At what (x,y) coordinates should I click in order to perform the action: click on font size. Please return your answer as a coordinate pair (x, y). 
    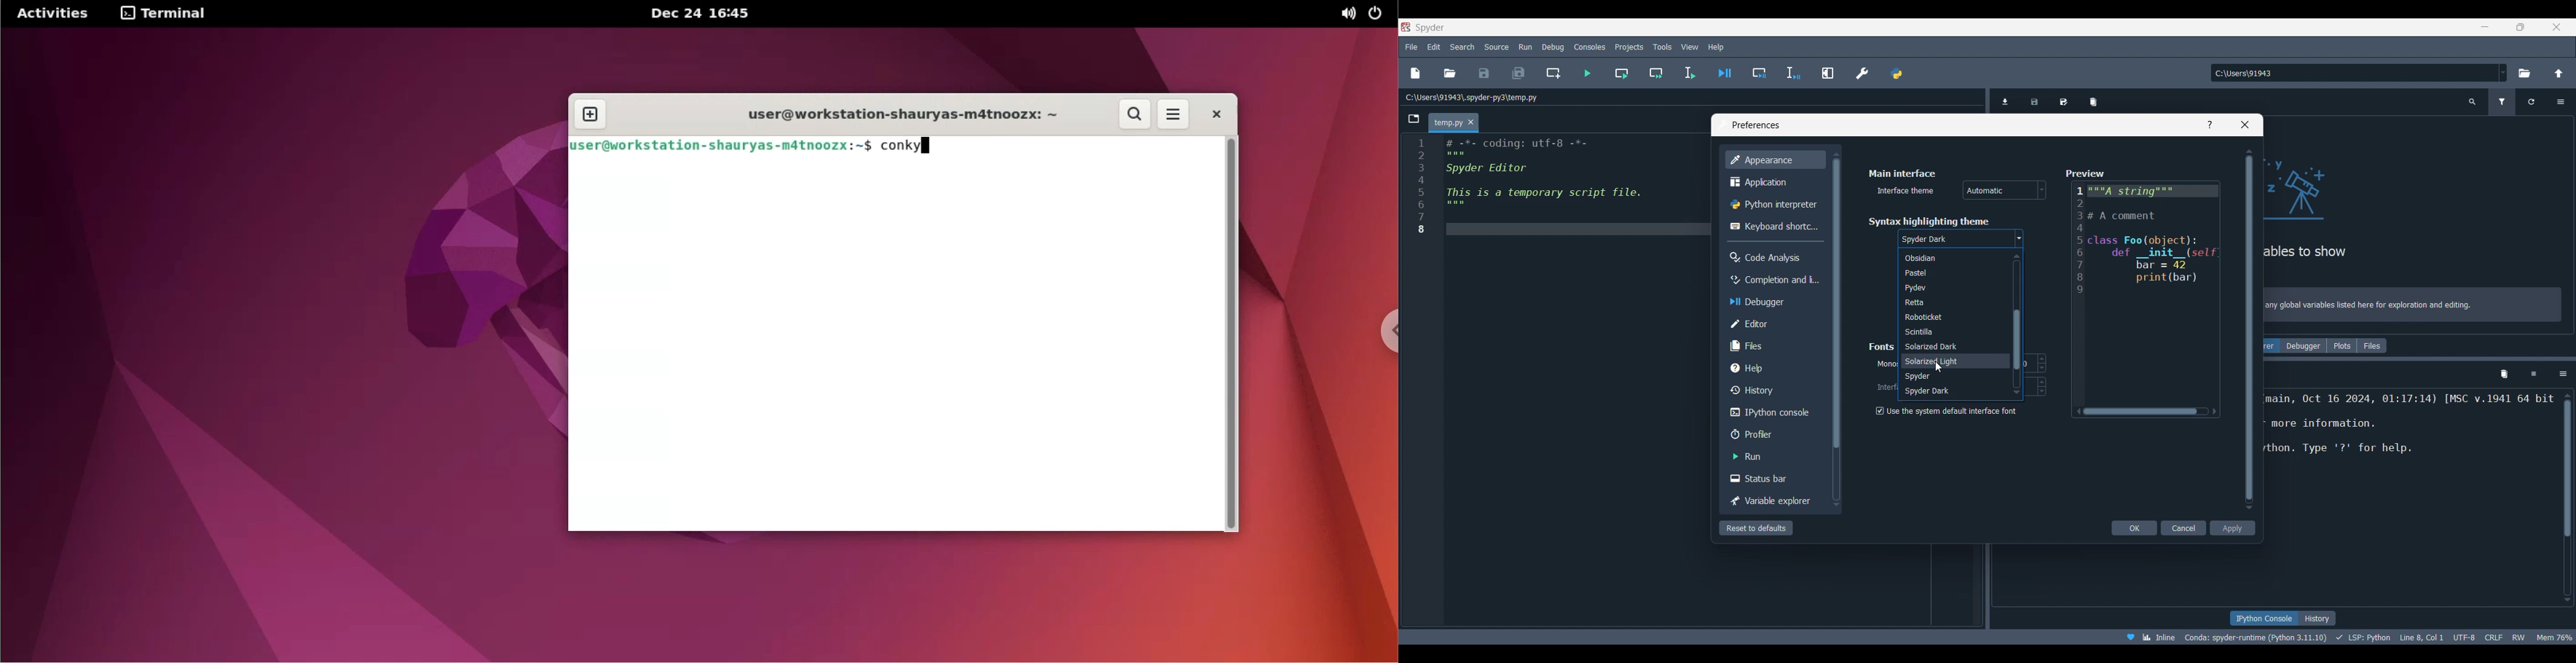
    Looking at the image, I should click on (2040, 386).